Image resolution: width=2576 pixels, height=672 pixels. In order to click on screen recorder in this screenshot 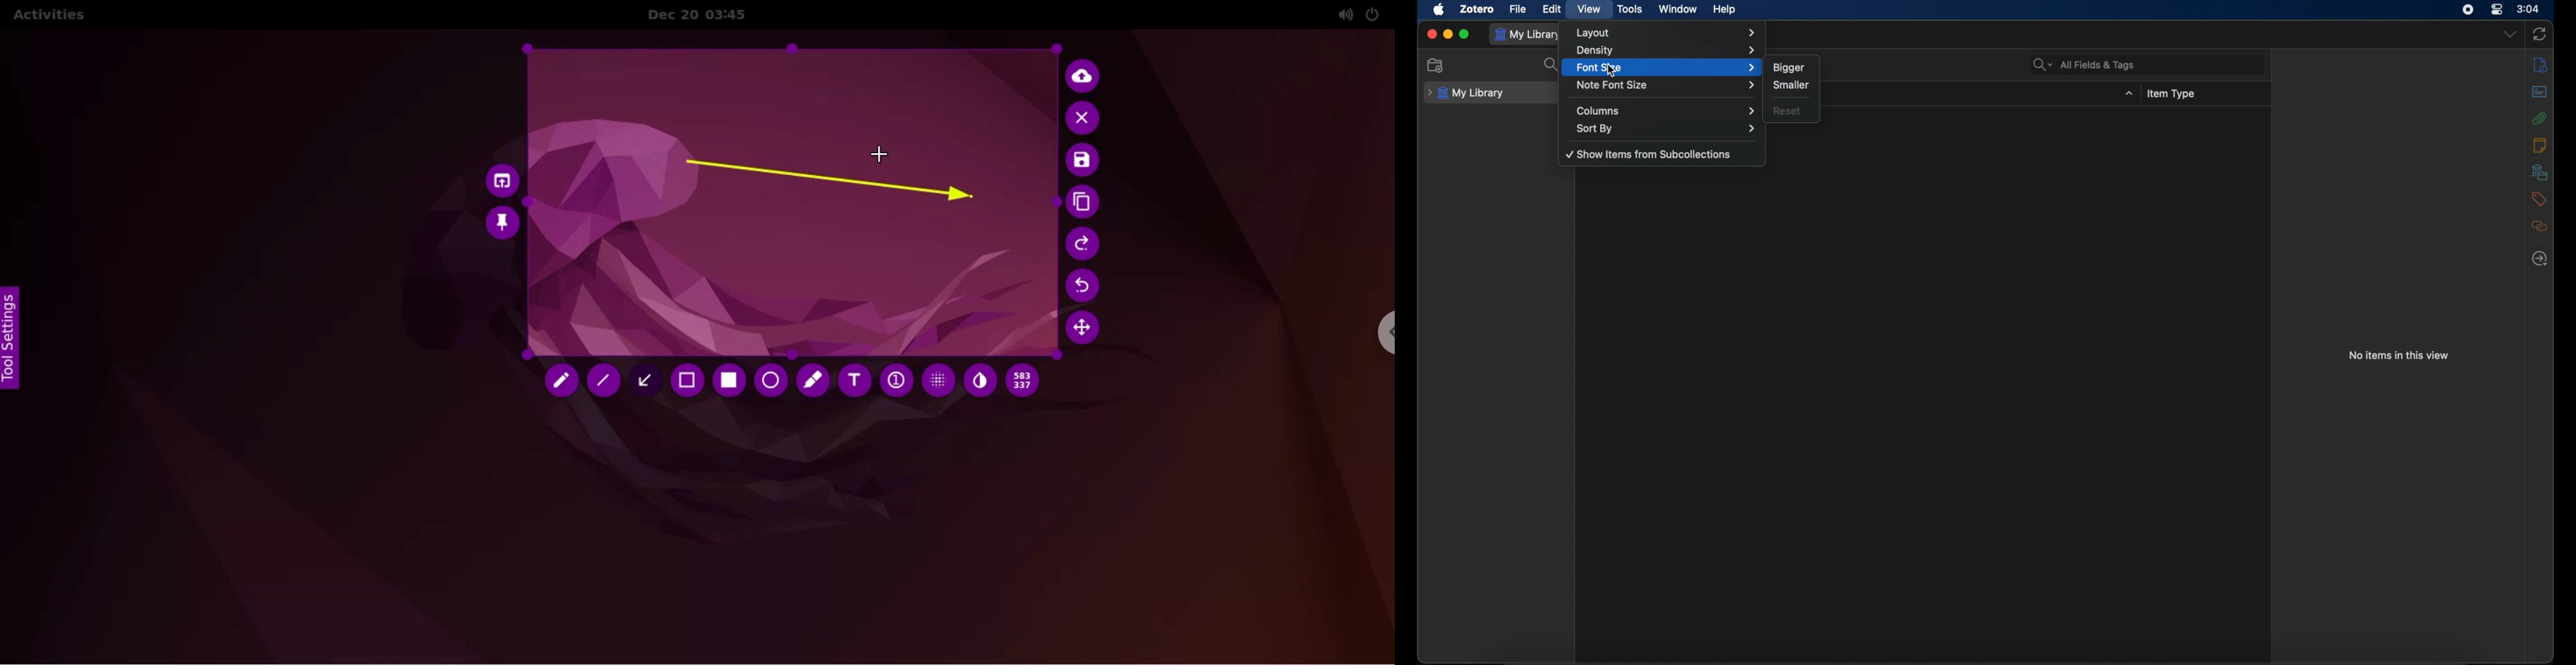, I will do `click(2468, 10)`.